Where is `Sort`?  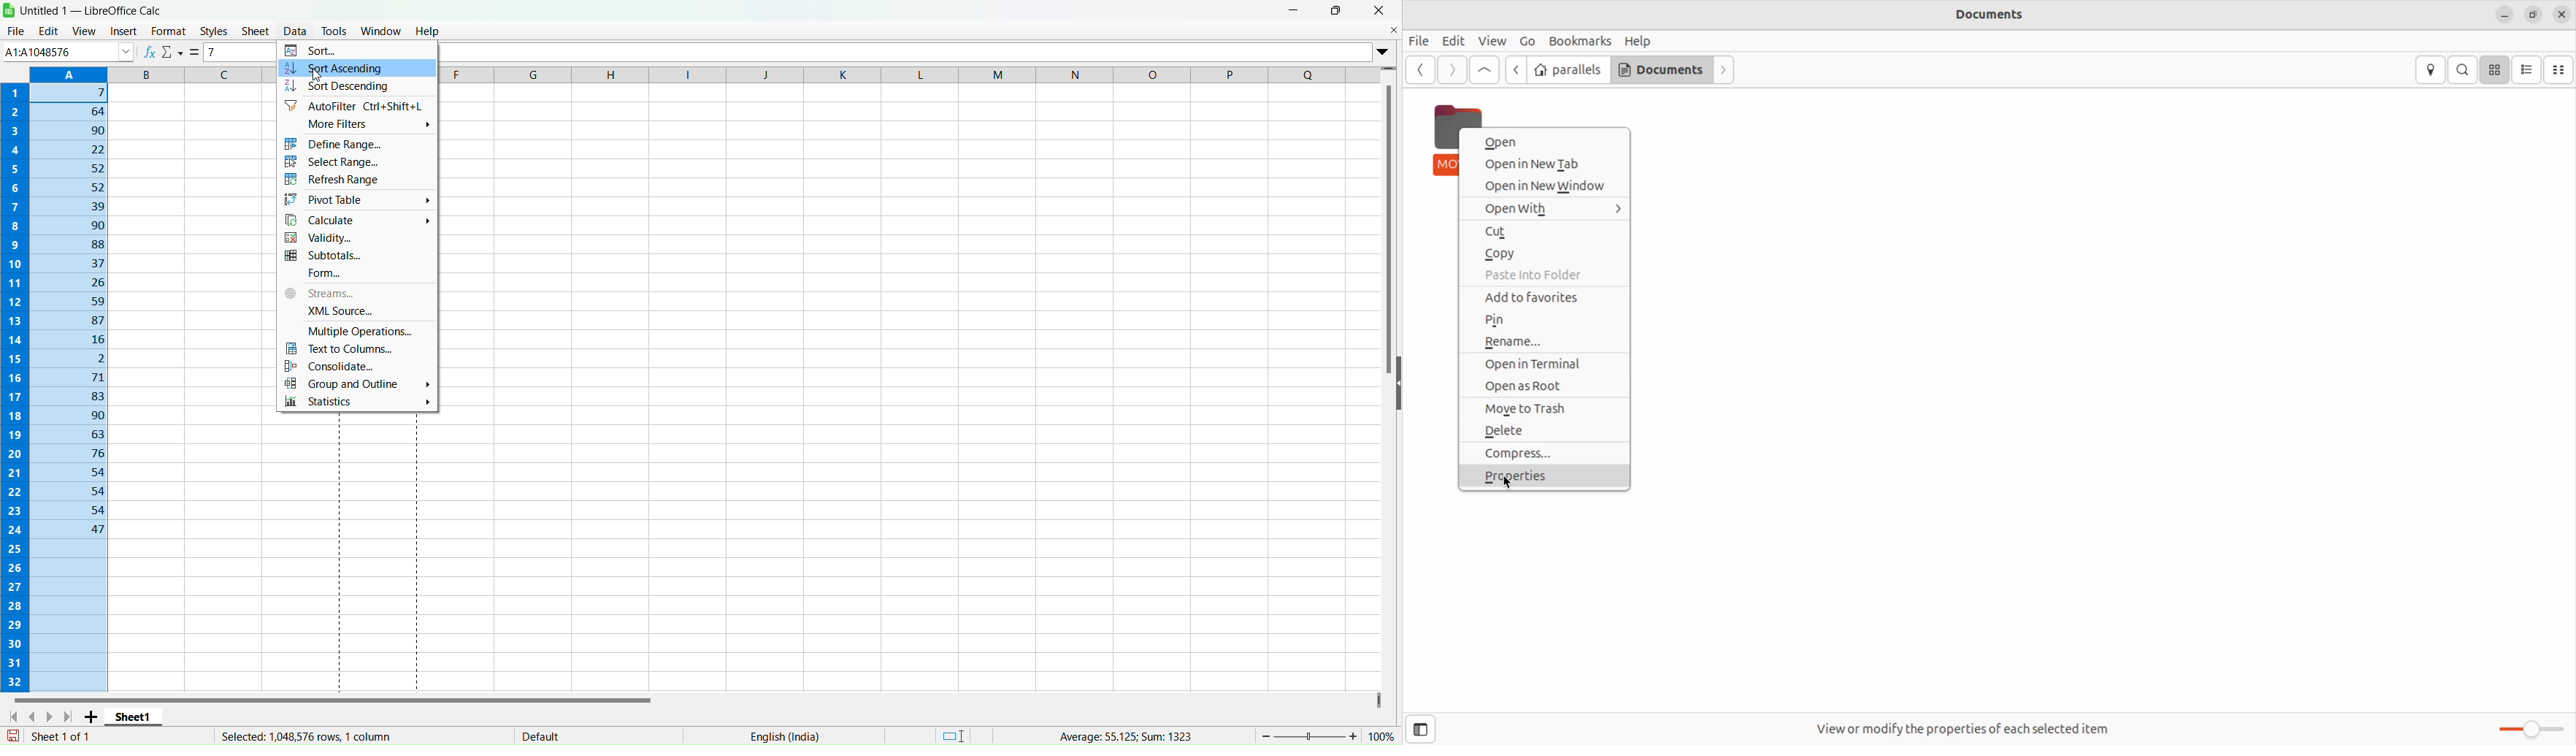
Sort is located at coordinates (315, 50).